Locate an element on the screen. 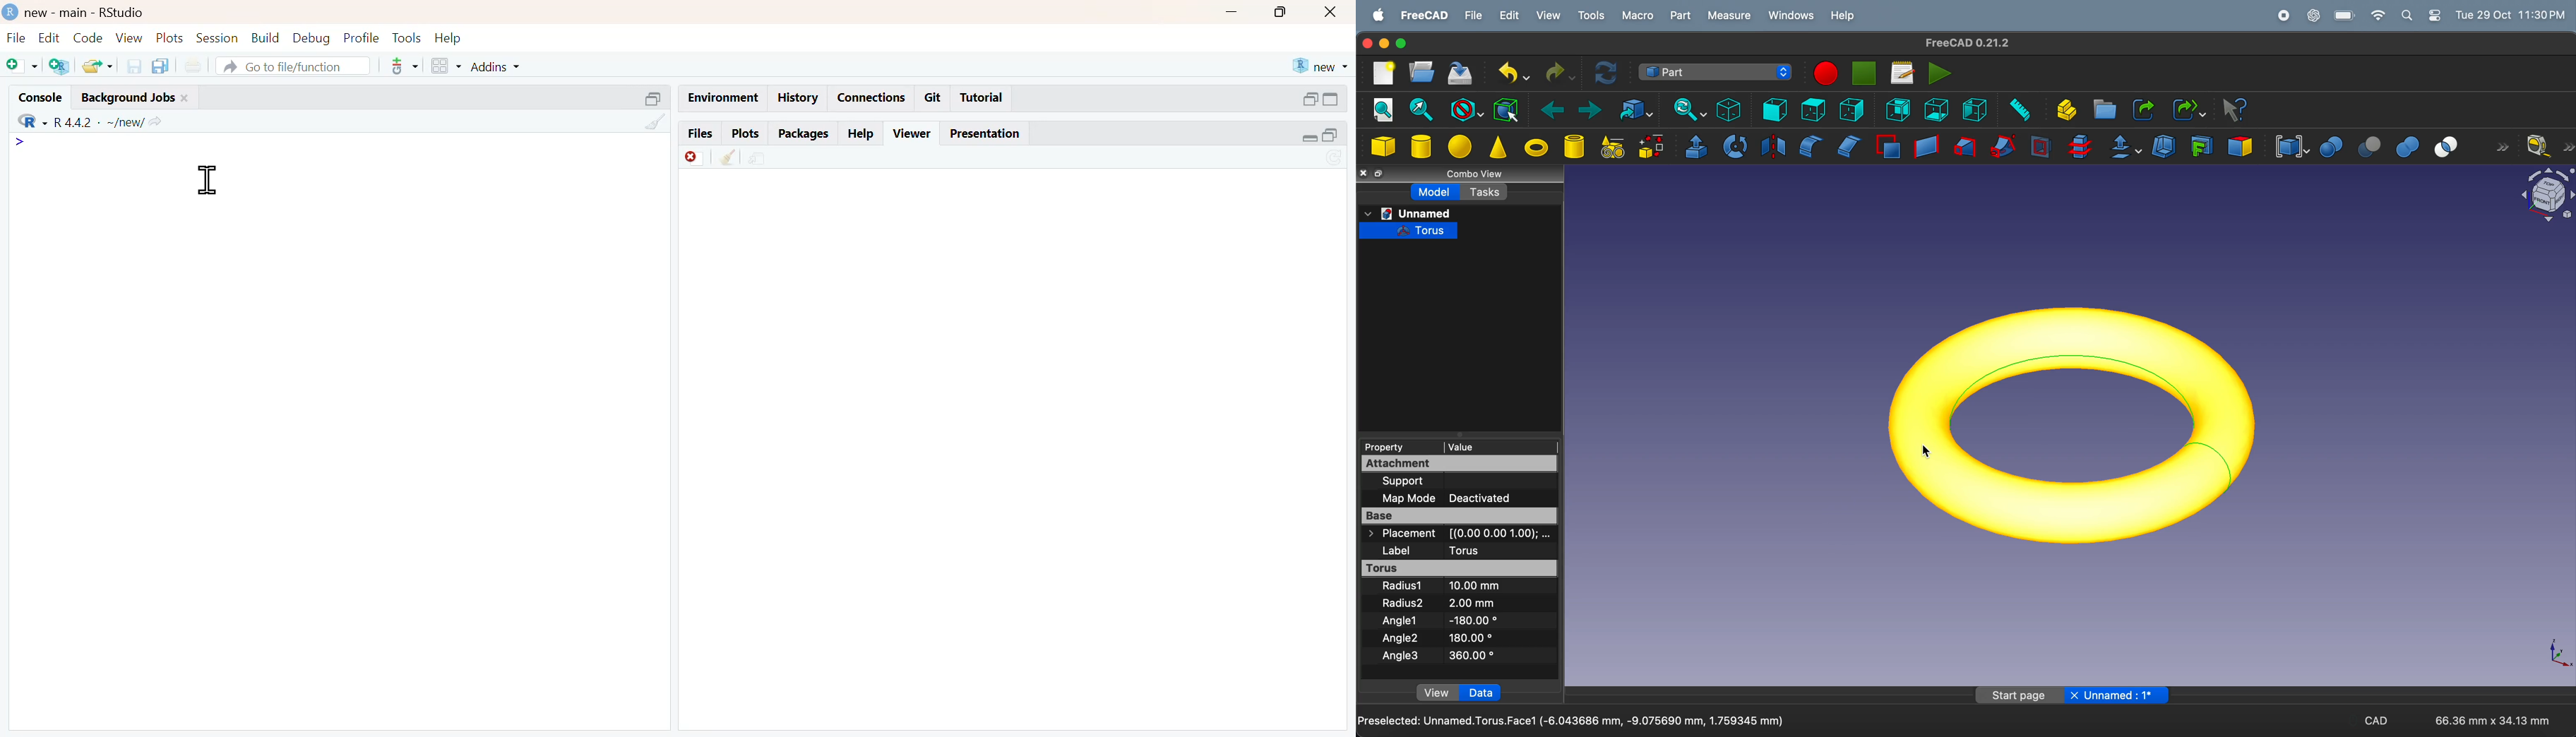 The height and width of the screenshot is (756, 2576). placements is located at coordinates (1458, 533).